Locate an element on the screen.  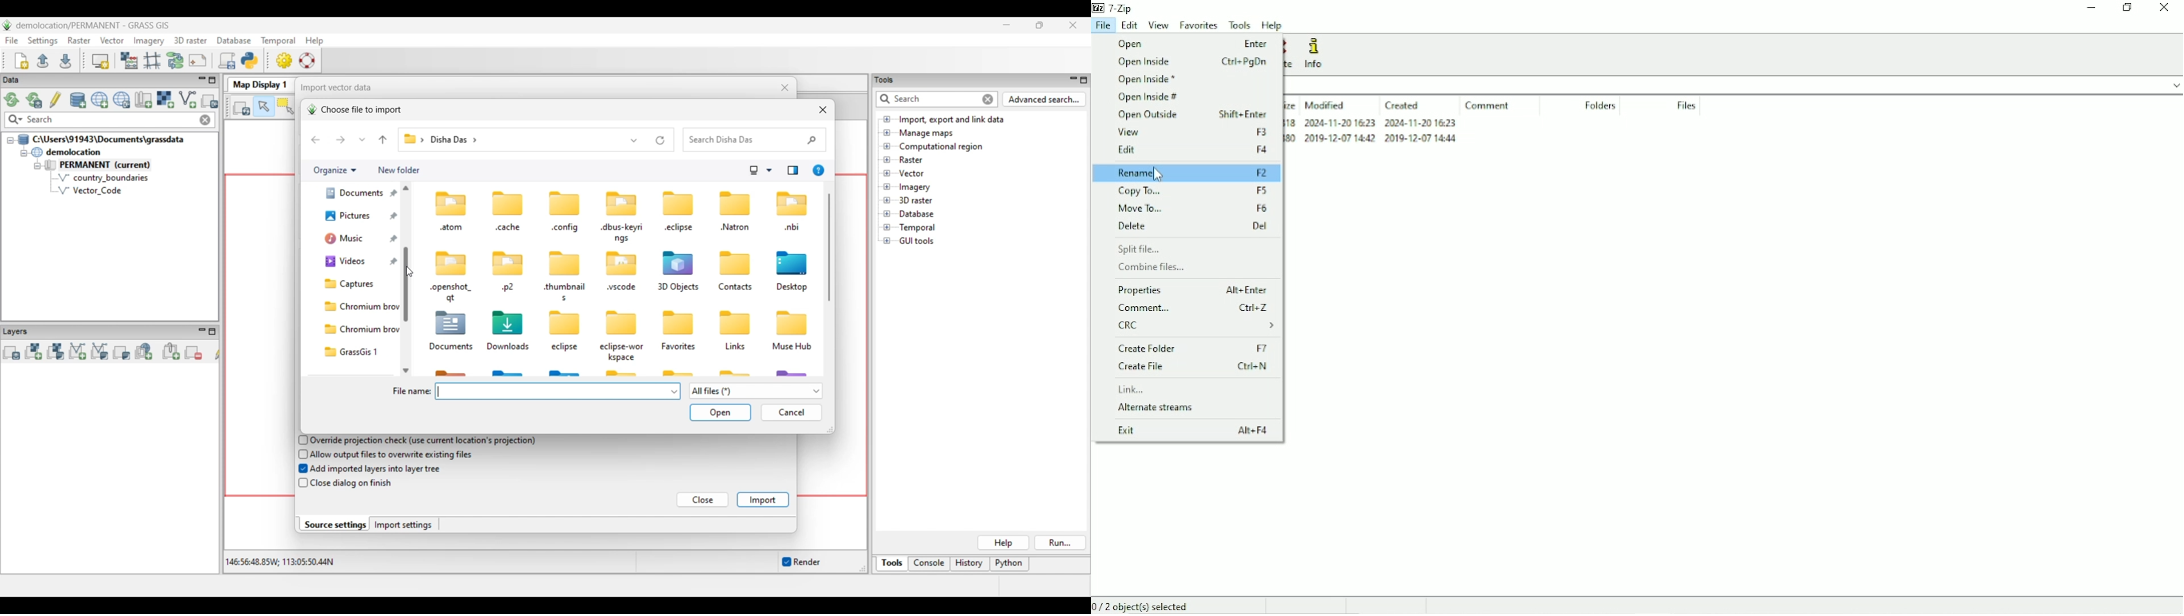
Open Inside is located at coordinates (1190, 62).